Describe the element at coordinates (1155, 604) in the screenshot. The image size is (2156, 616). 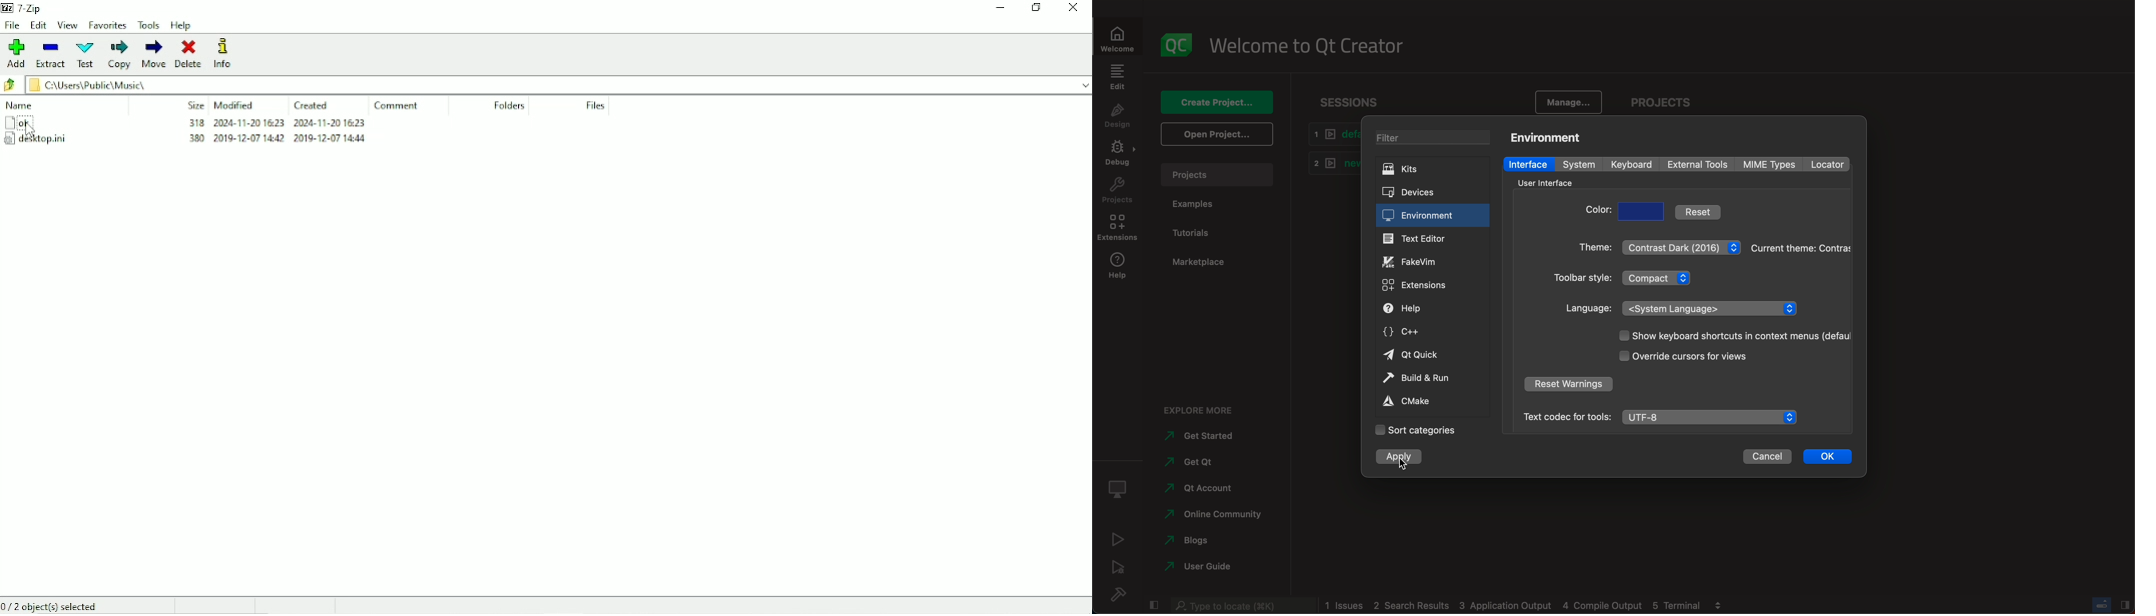
I see `close slidebar` at that location.